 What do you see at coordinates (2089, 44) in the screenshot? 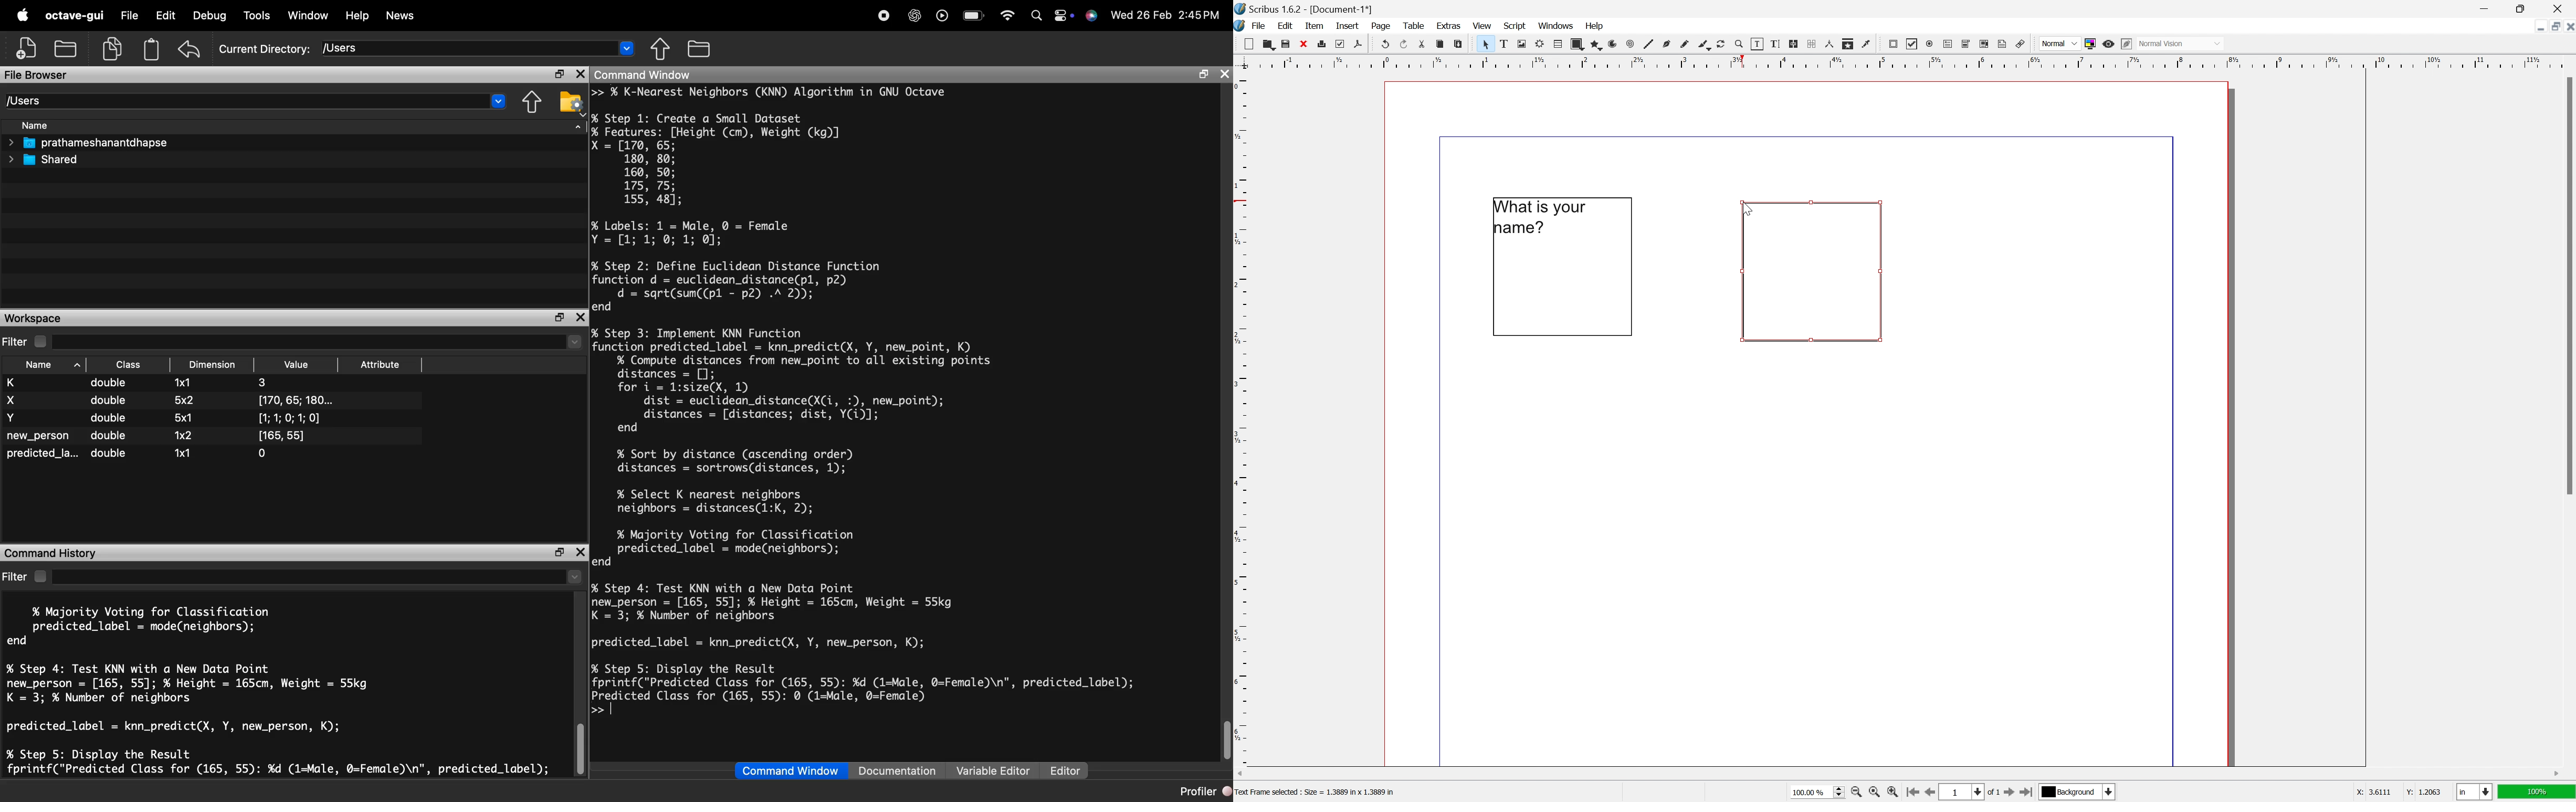
I see `toggle color management system` at bounding box center [2089, 44].